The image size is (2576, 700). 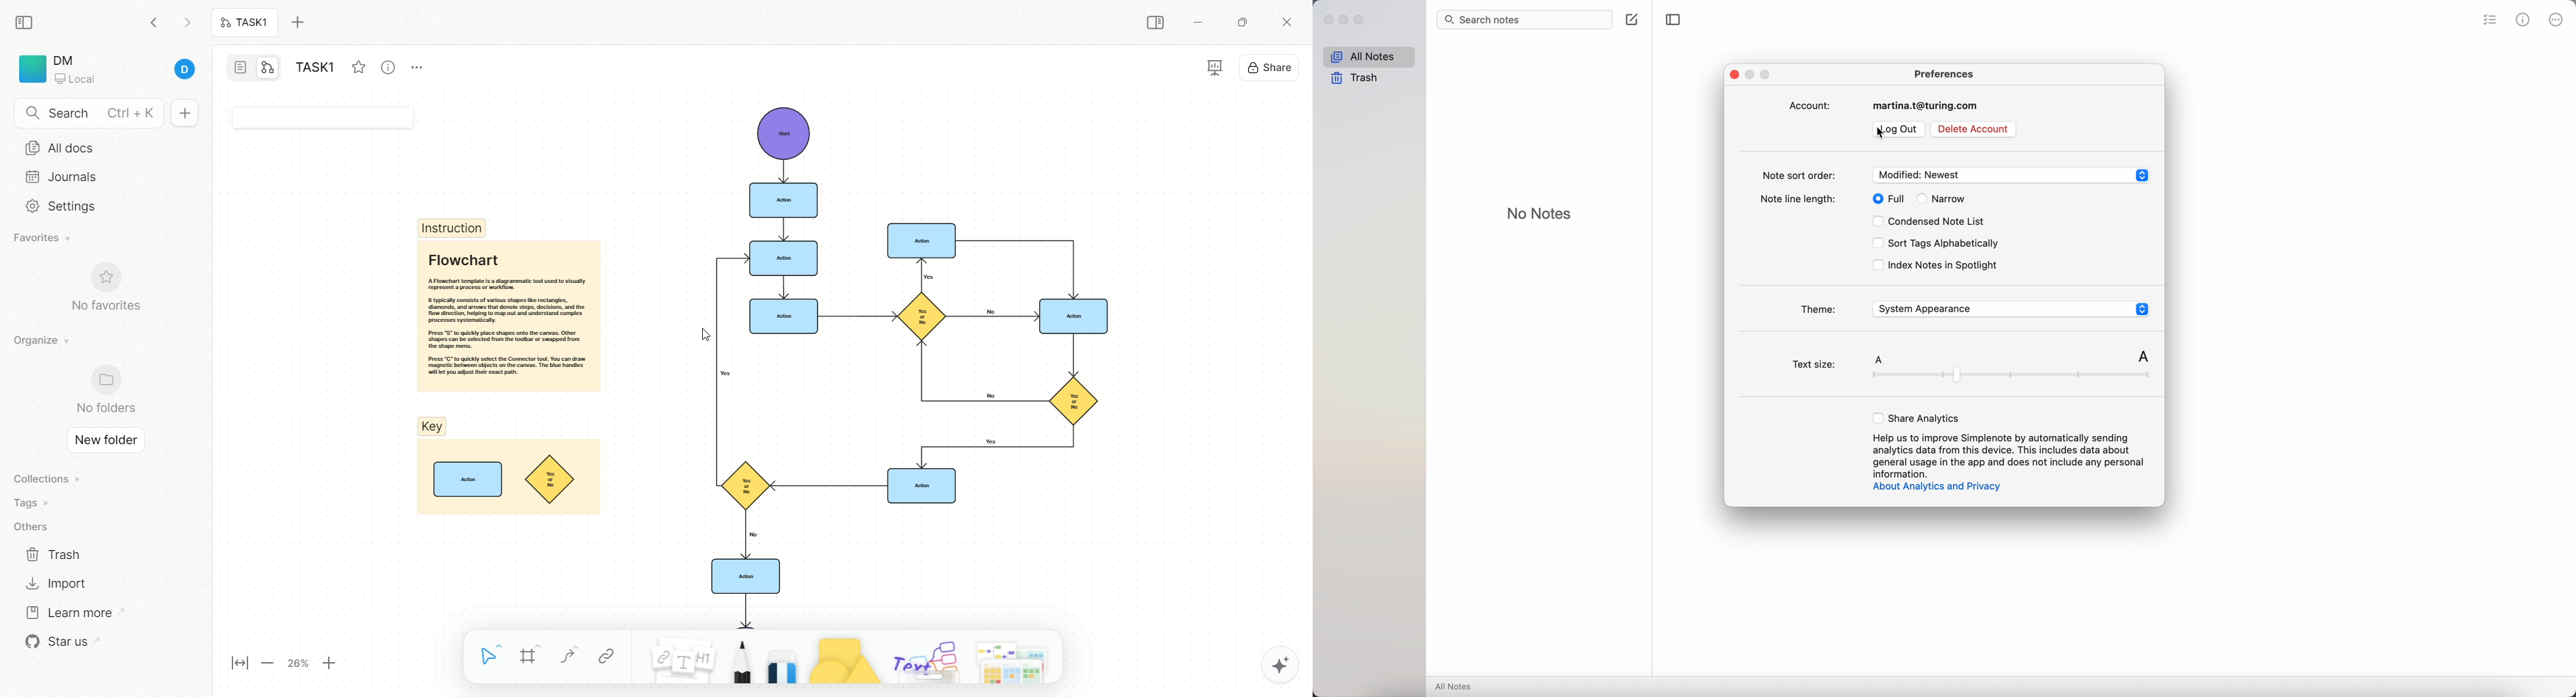 What do you see at coordinates (2487, 20) in the screenshot?
I see `check list` at bounding box center [2487, 20].